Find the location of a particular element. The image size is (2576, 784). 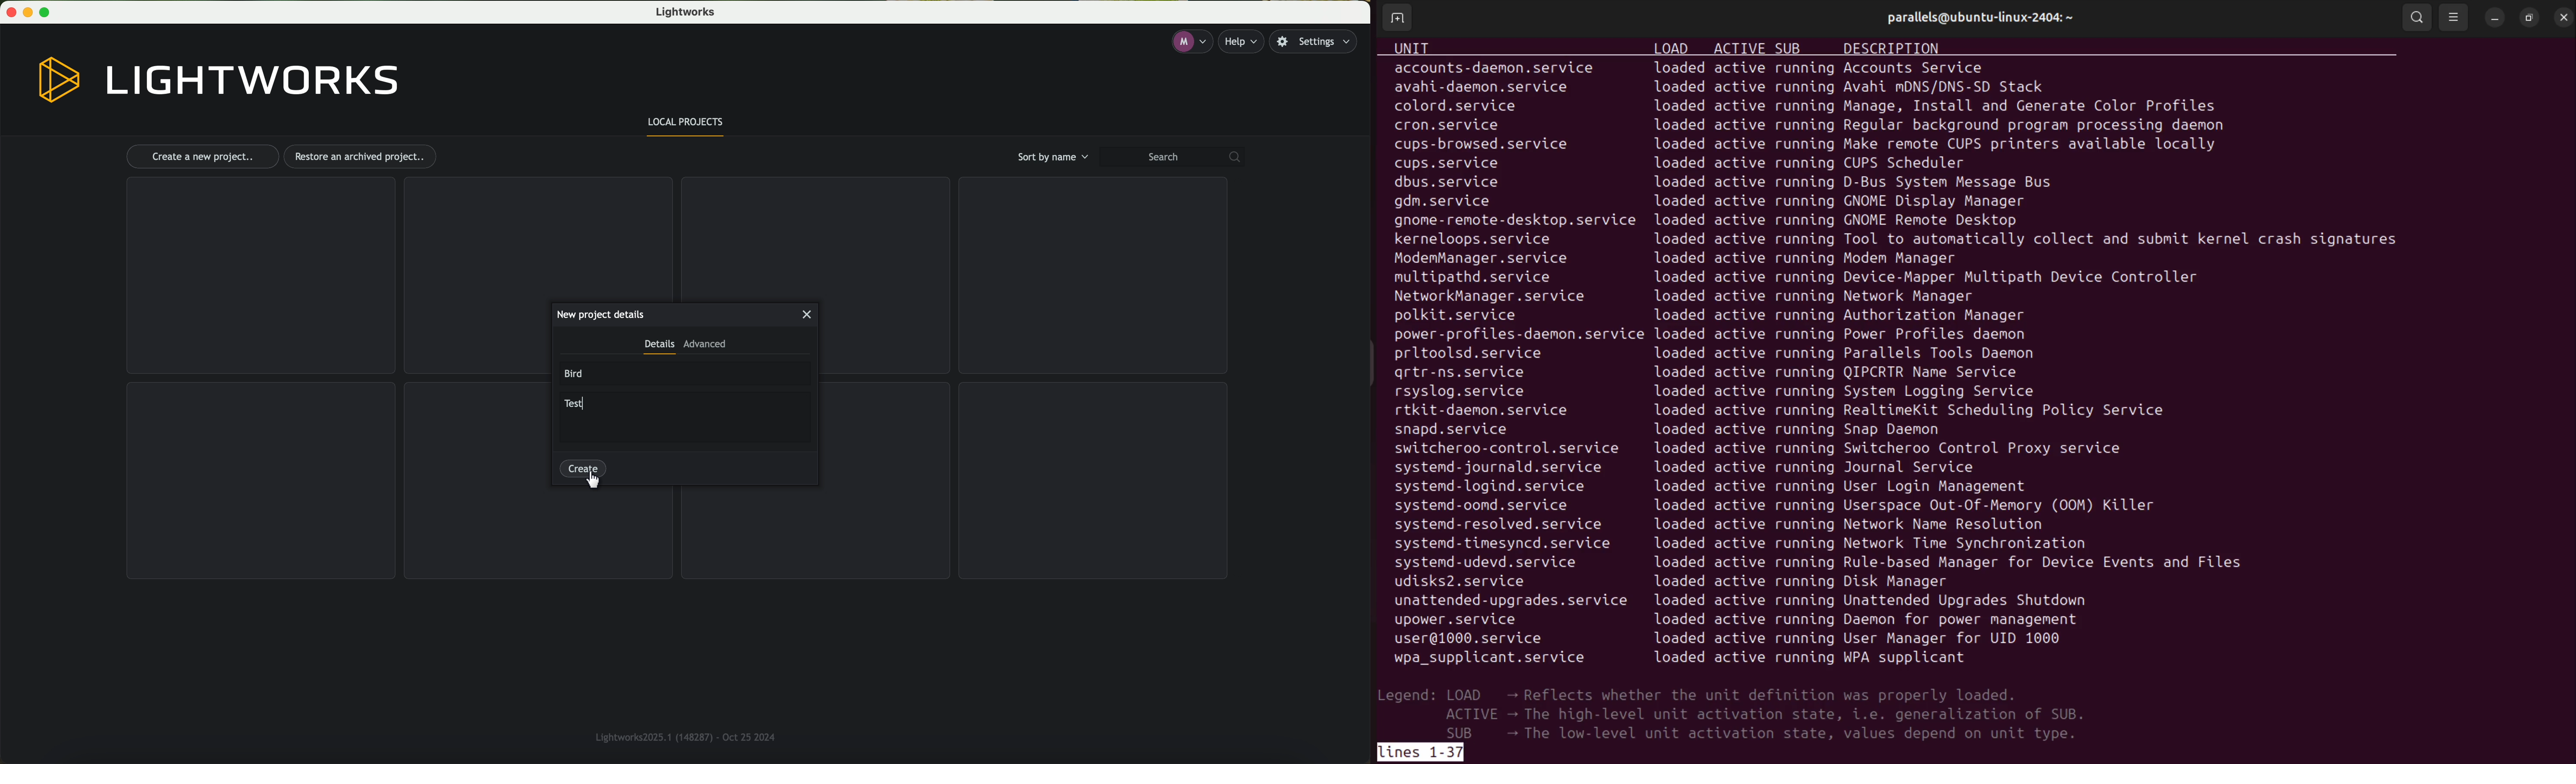

polkt service is located at coordinates (1505, 315).